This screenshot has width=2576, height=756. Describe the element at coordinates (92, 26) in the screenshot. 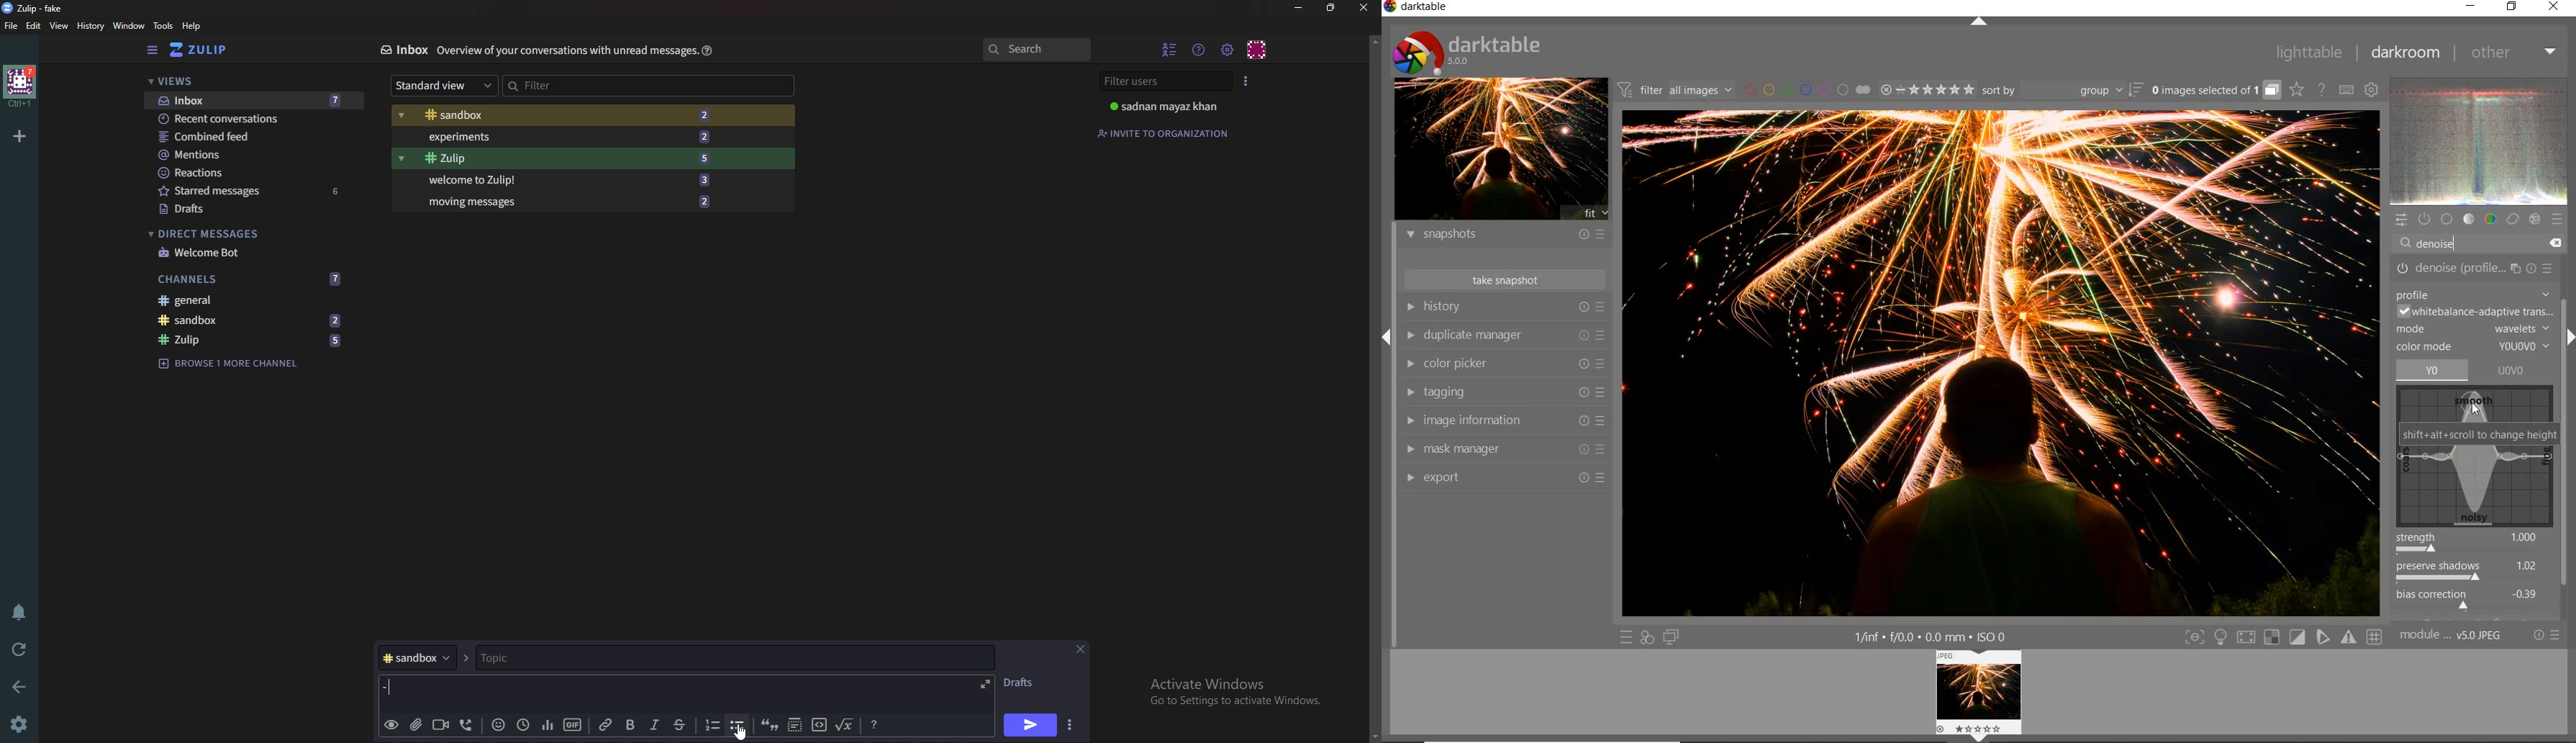

I see `History` at that location.